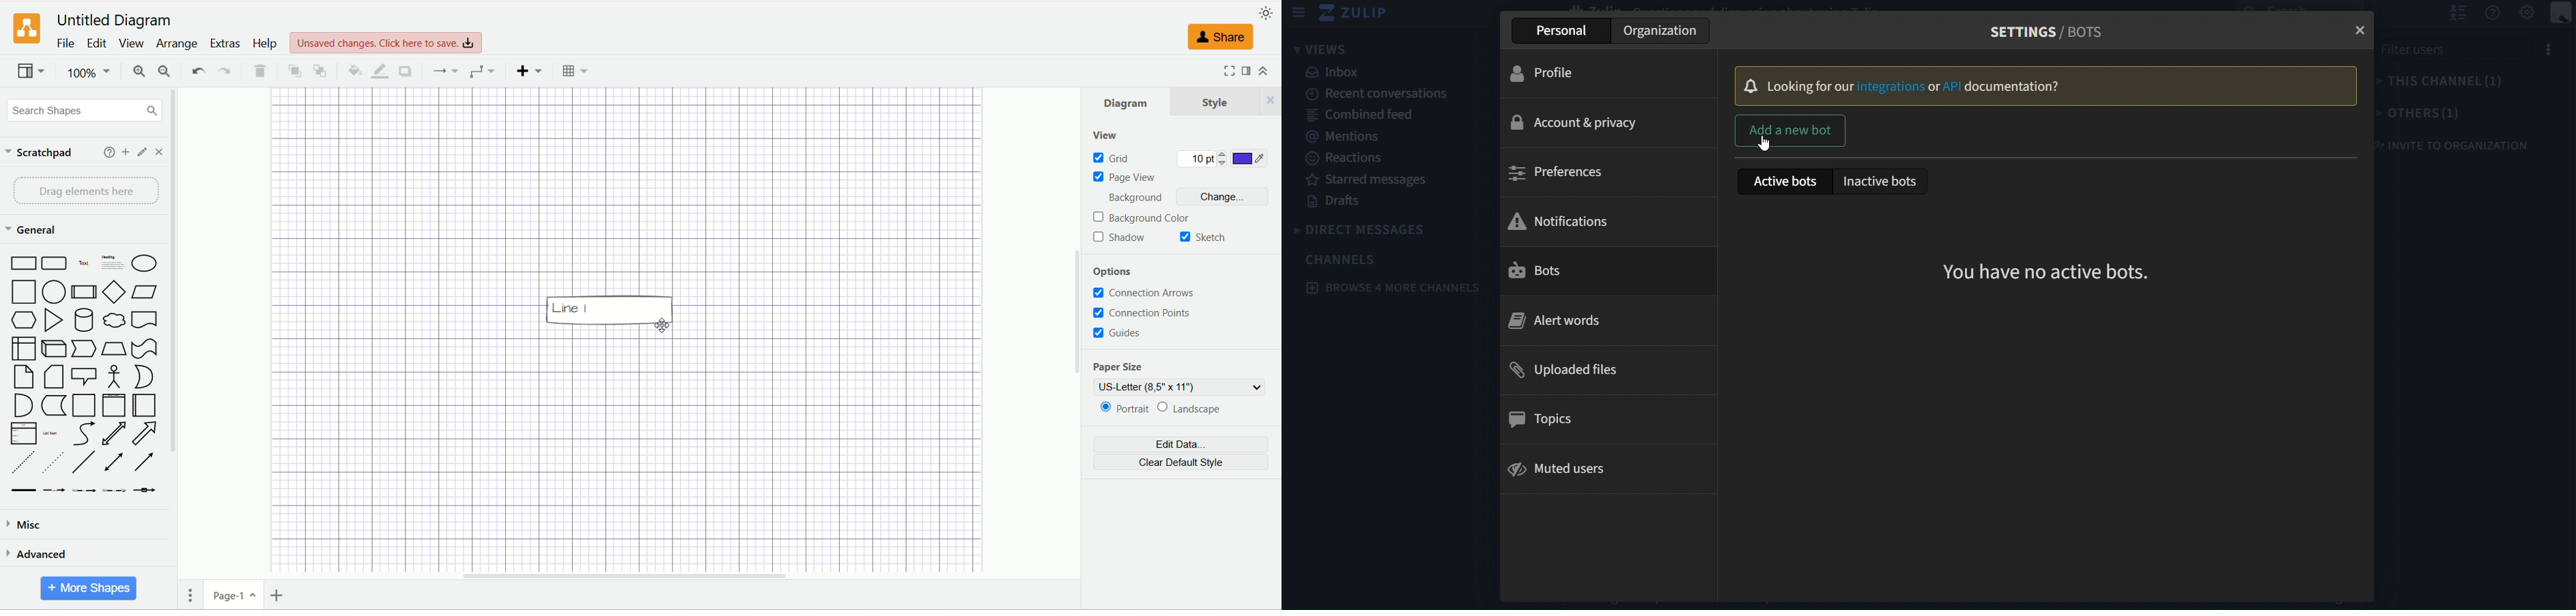 The width and height of the screenshot is (2576, 616). What do you see at coordinates (21, 377) in the screenshot?
I see `Note` at bounding box center [21, 377].